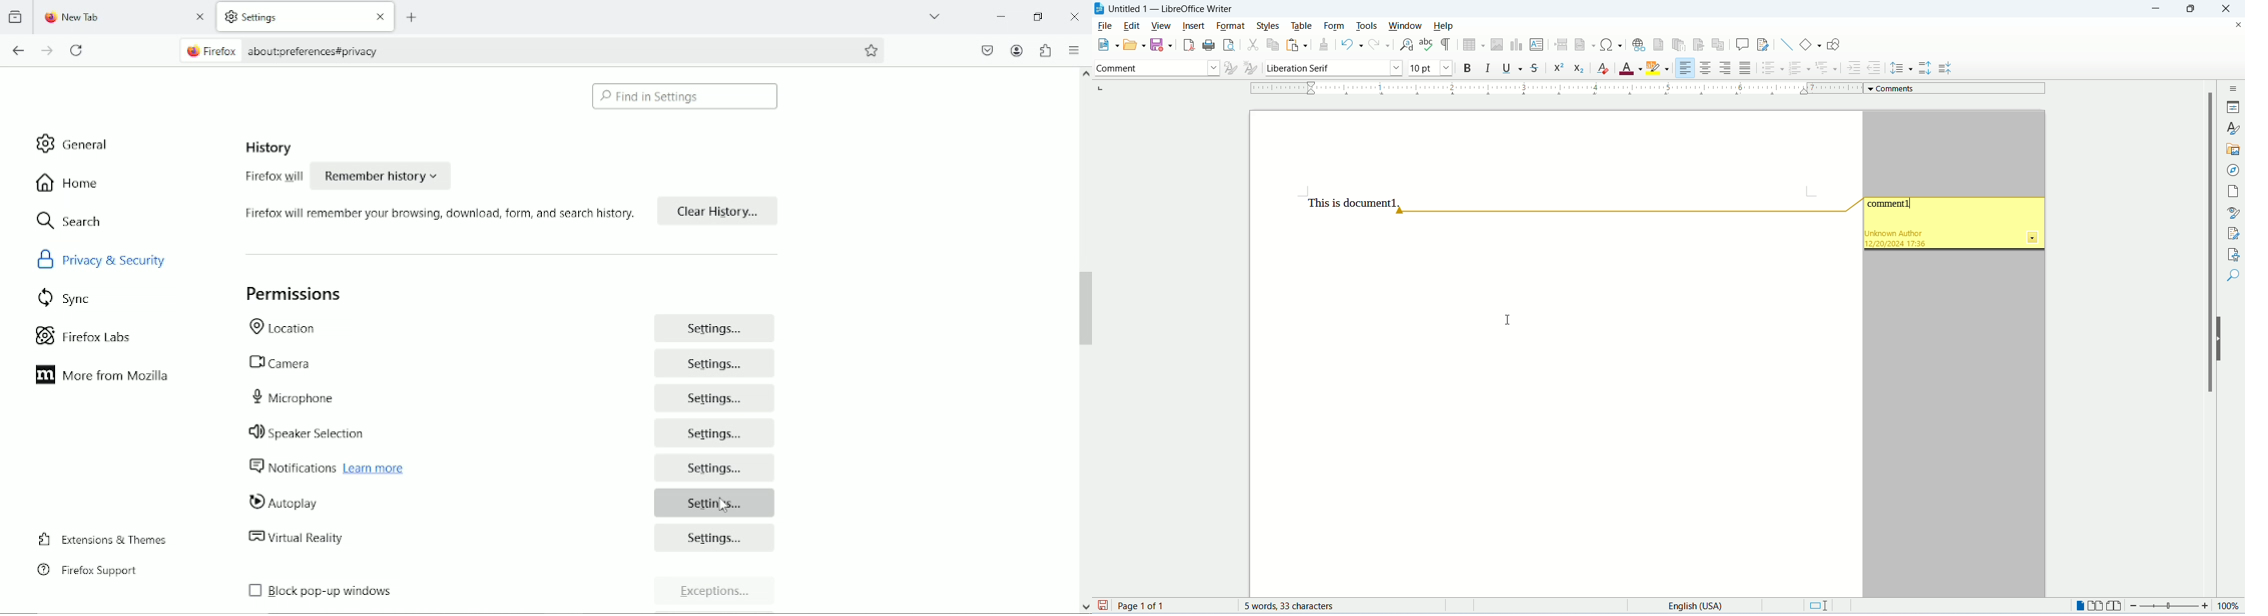  Describe the element at coordinates (1409, 26) in the screenshot. I see `window` at that location.